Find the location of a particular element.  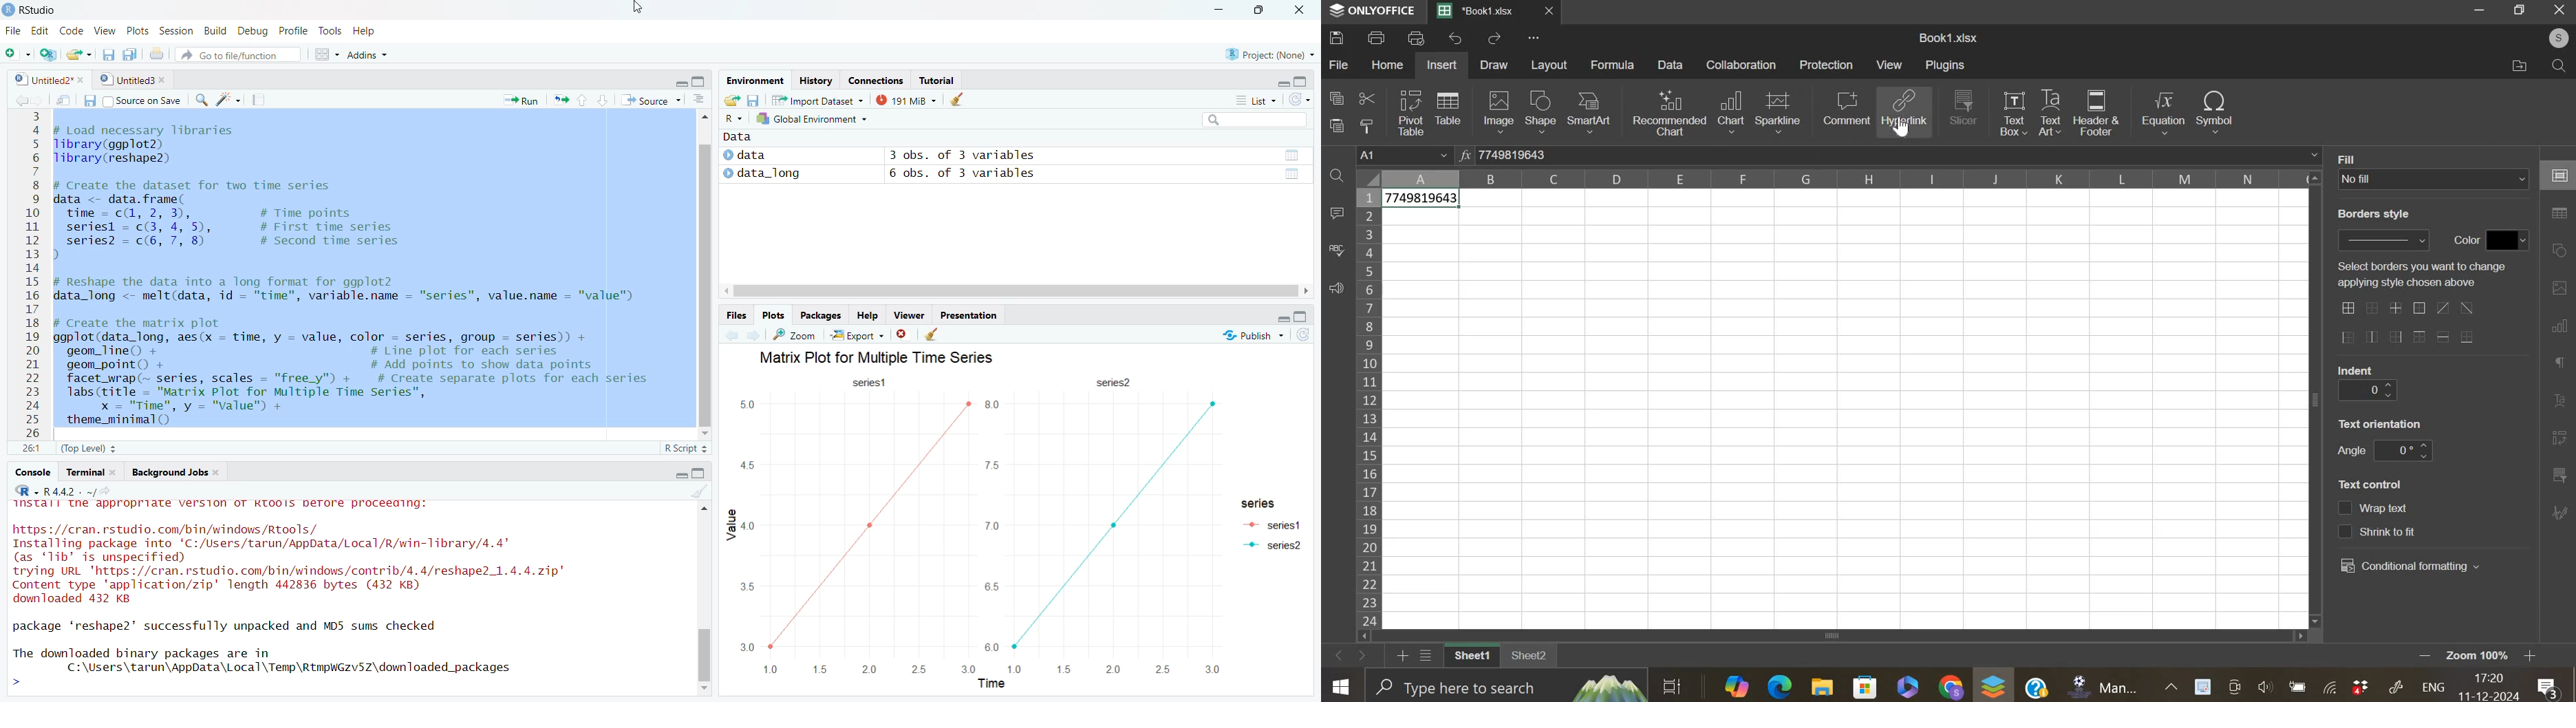

R is located at coordinates (732, 118).